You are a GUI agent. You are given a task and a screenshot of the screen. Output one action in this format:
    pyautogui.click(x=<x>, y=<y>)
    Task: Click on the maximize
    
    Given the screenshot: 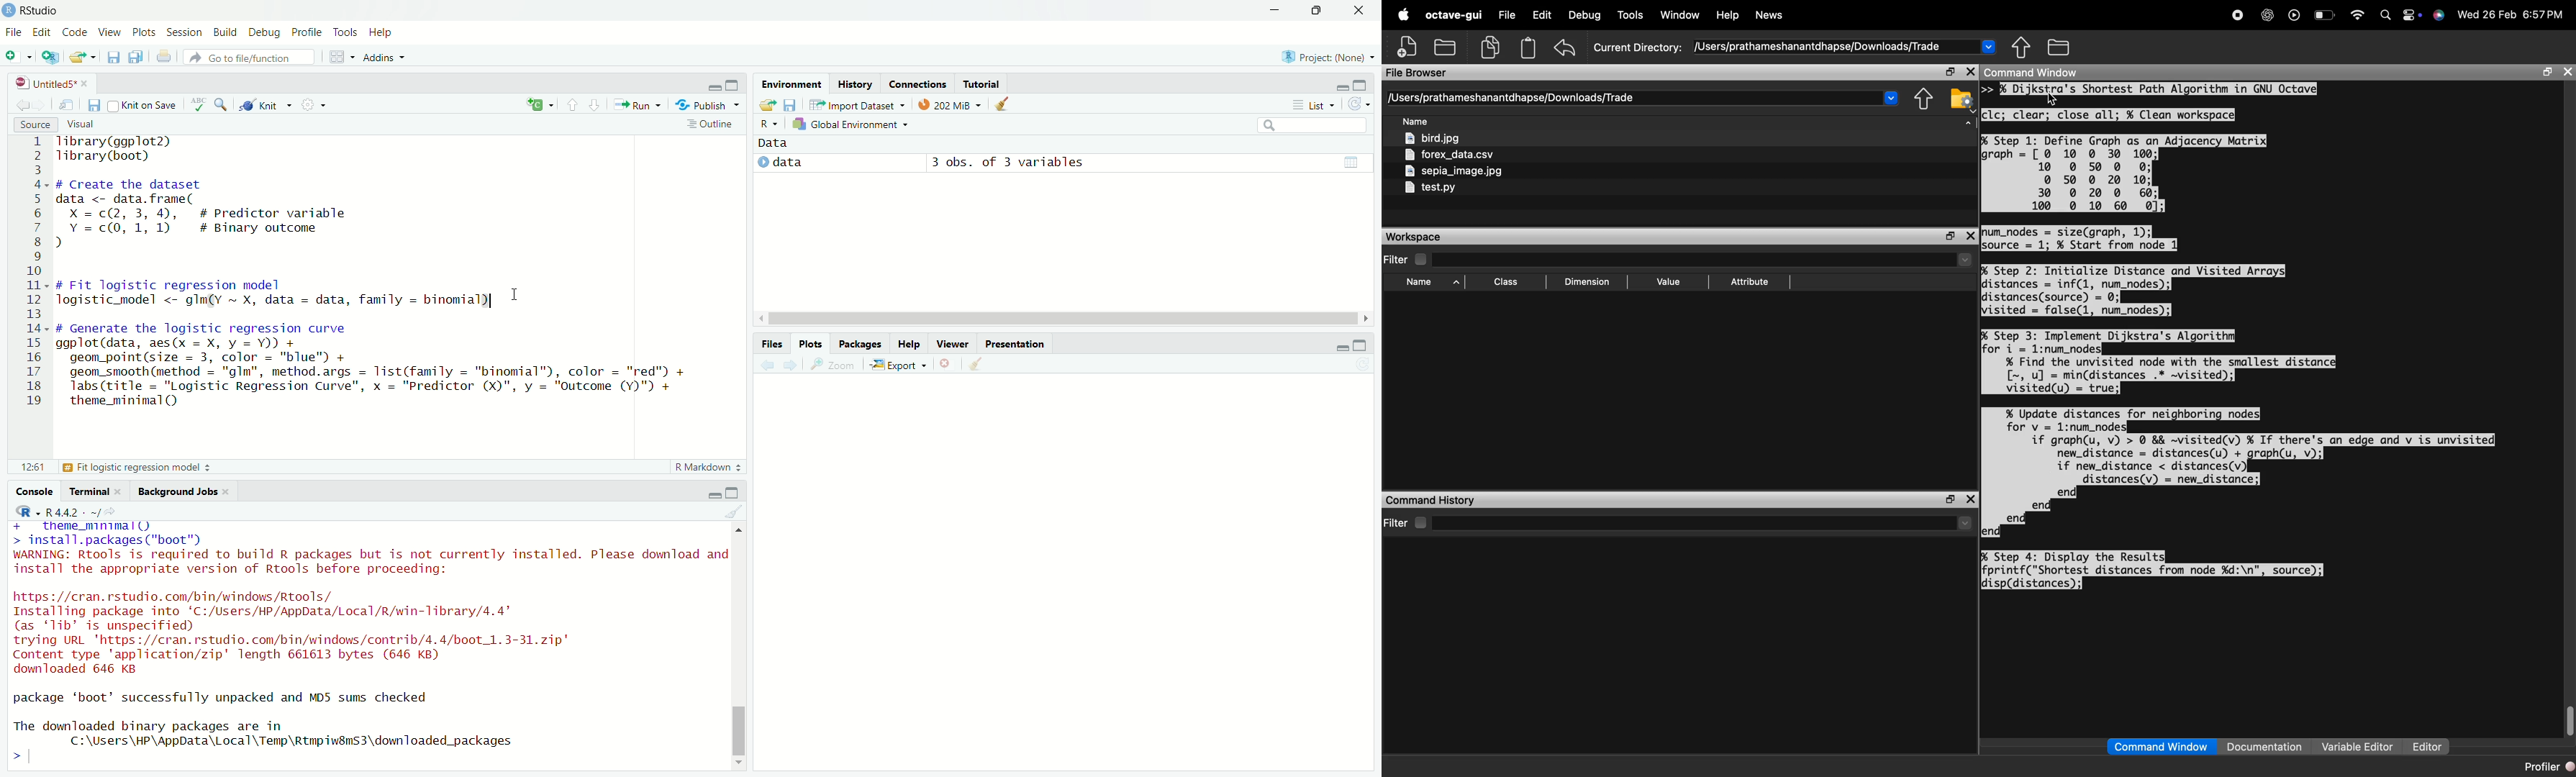 What is the action you would take?
    pyautogui.click(x=1360, y=345)
    